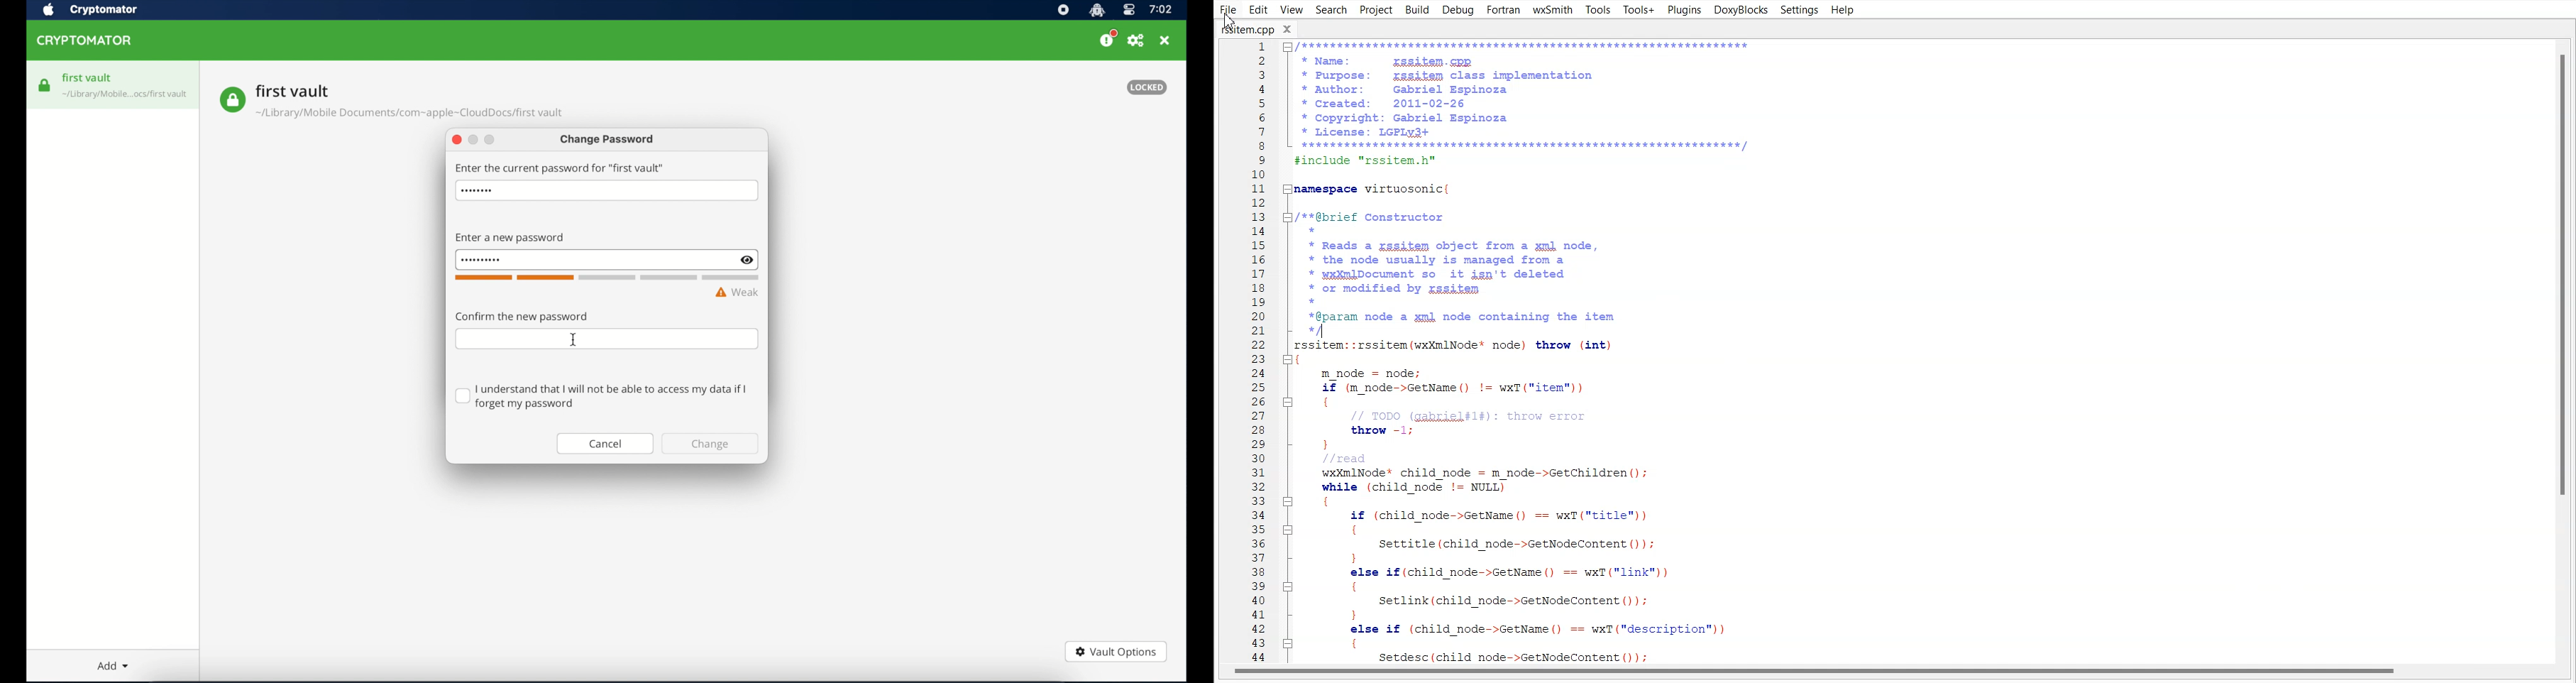 This screenshot has width=2576, height=700. Describe the element at coordinates (1504, 10) in the screenshot. I see `Fortran` at that location.